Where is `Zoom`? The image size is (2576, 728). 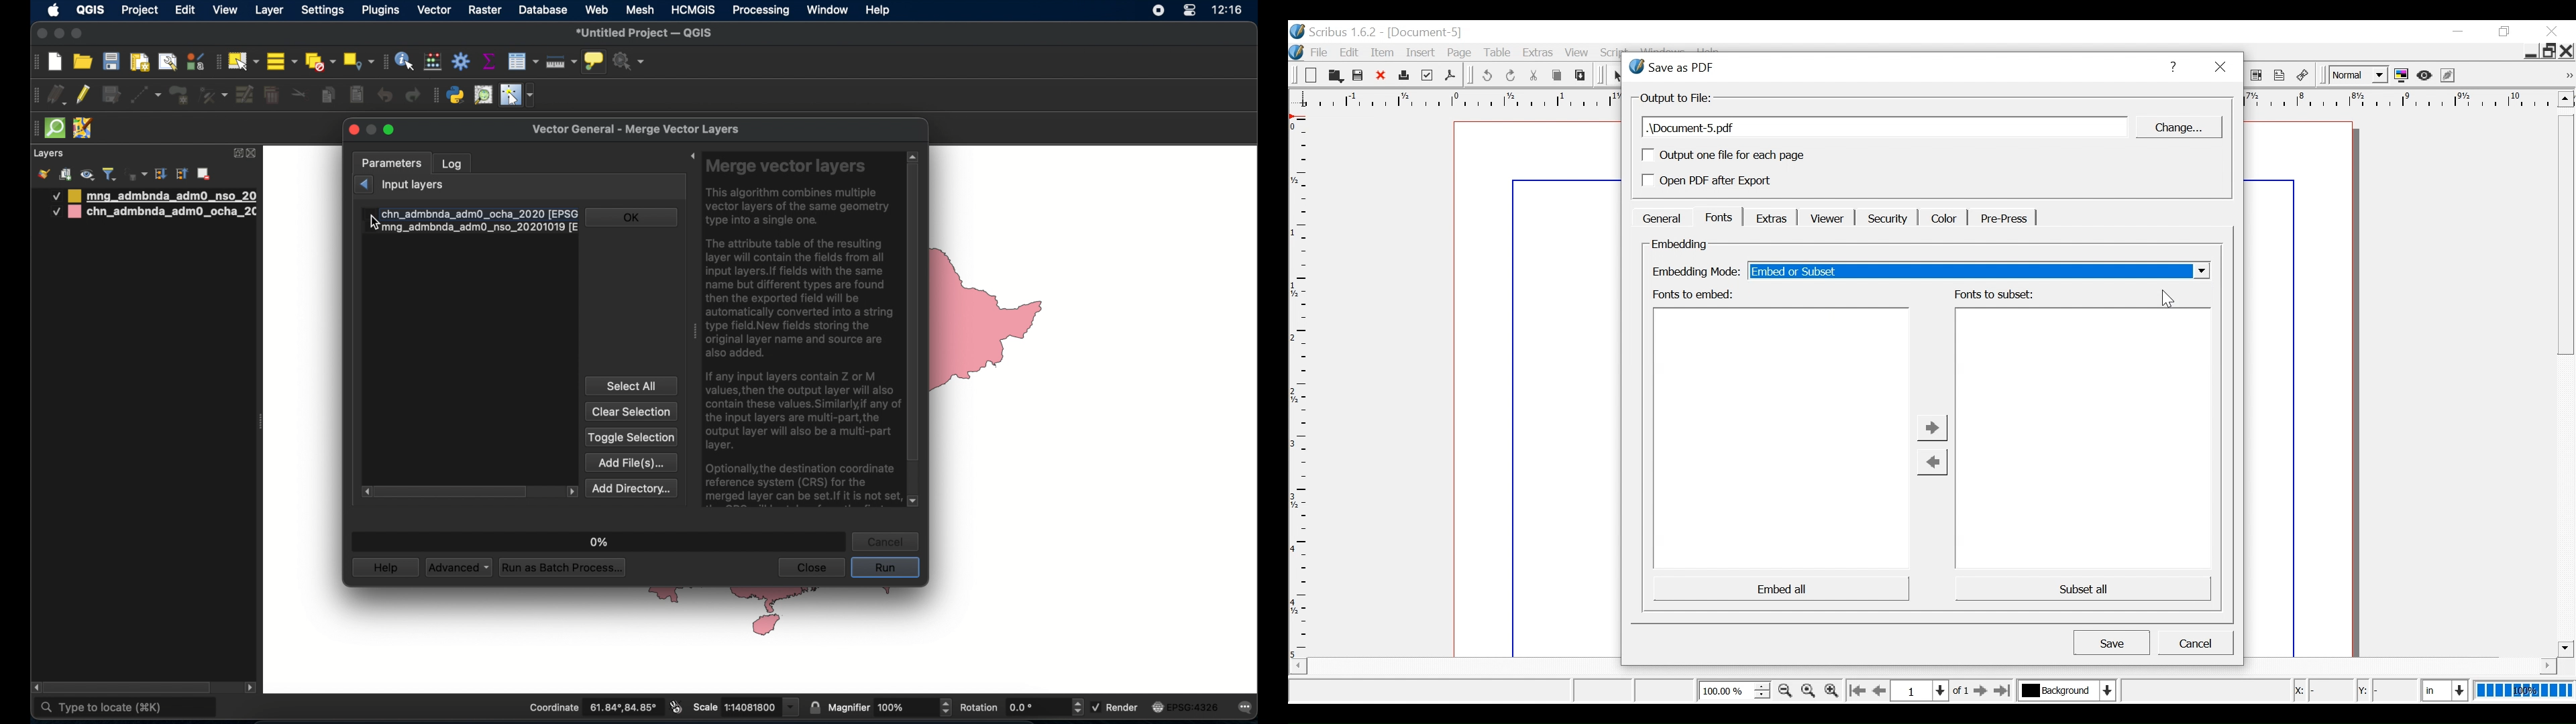
Zoom is located at coordinates (1733, 690).